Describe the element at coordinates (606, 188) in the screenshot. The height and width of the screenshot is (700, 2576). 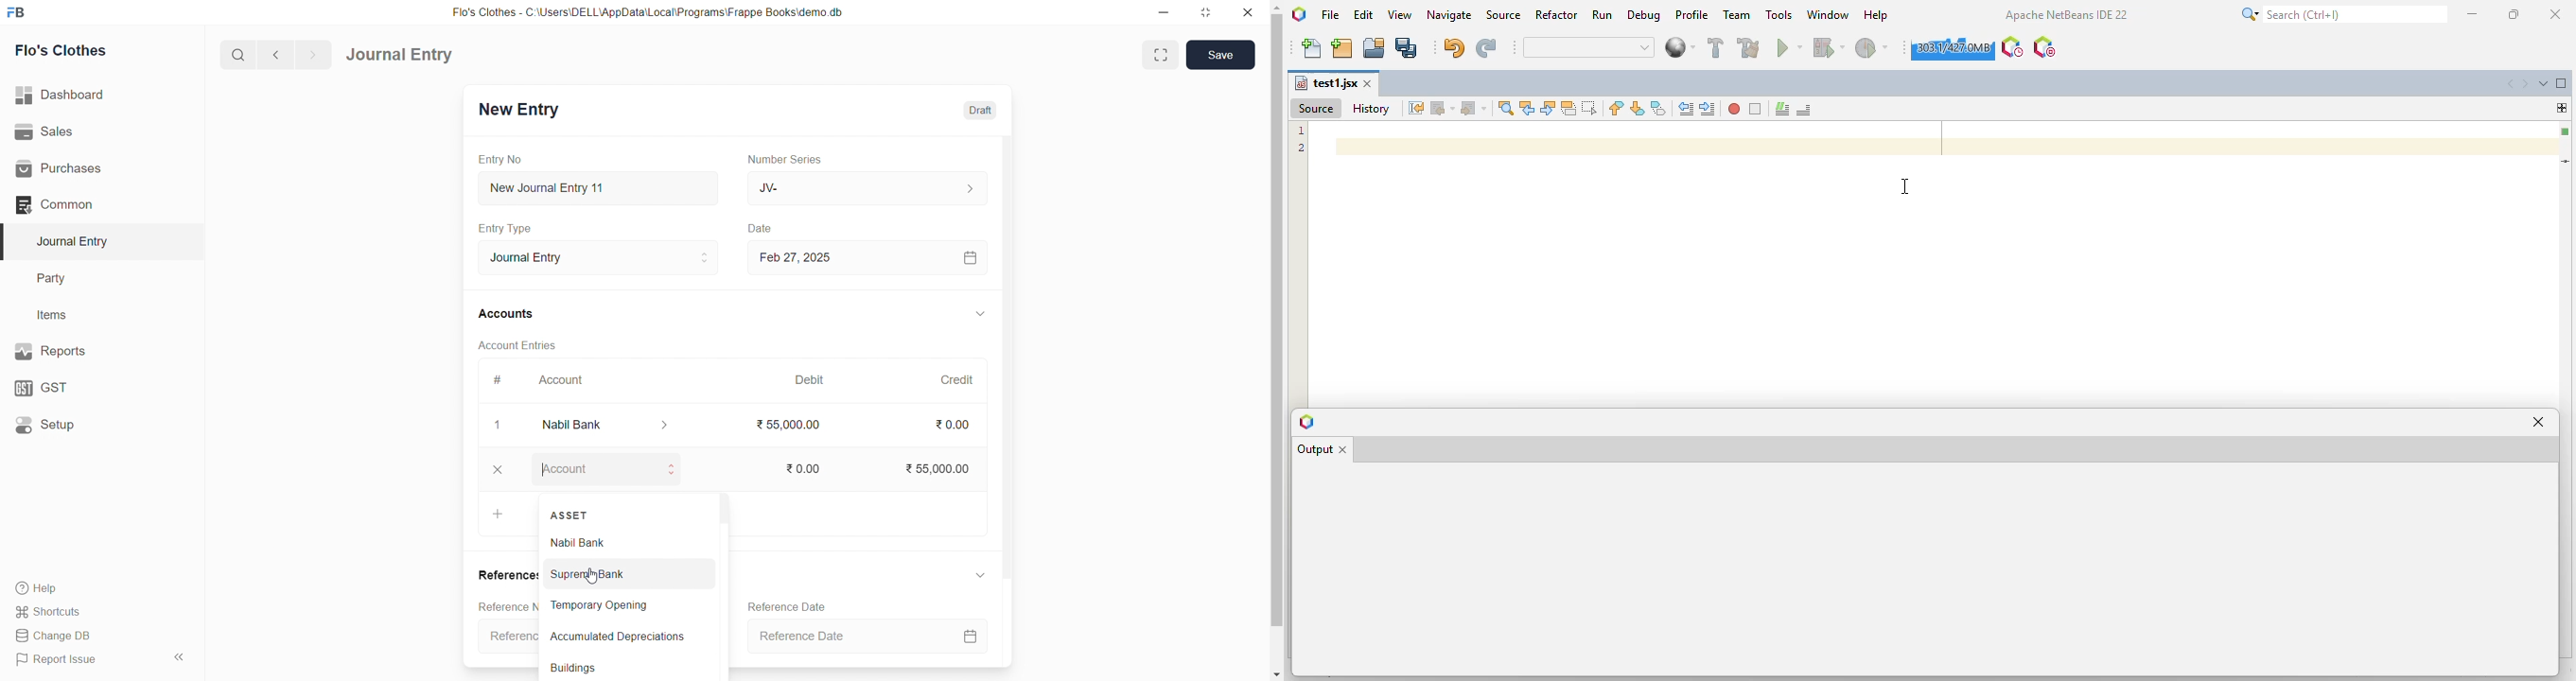
I see `New Journal Entry 11` at that location.